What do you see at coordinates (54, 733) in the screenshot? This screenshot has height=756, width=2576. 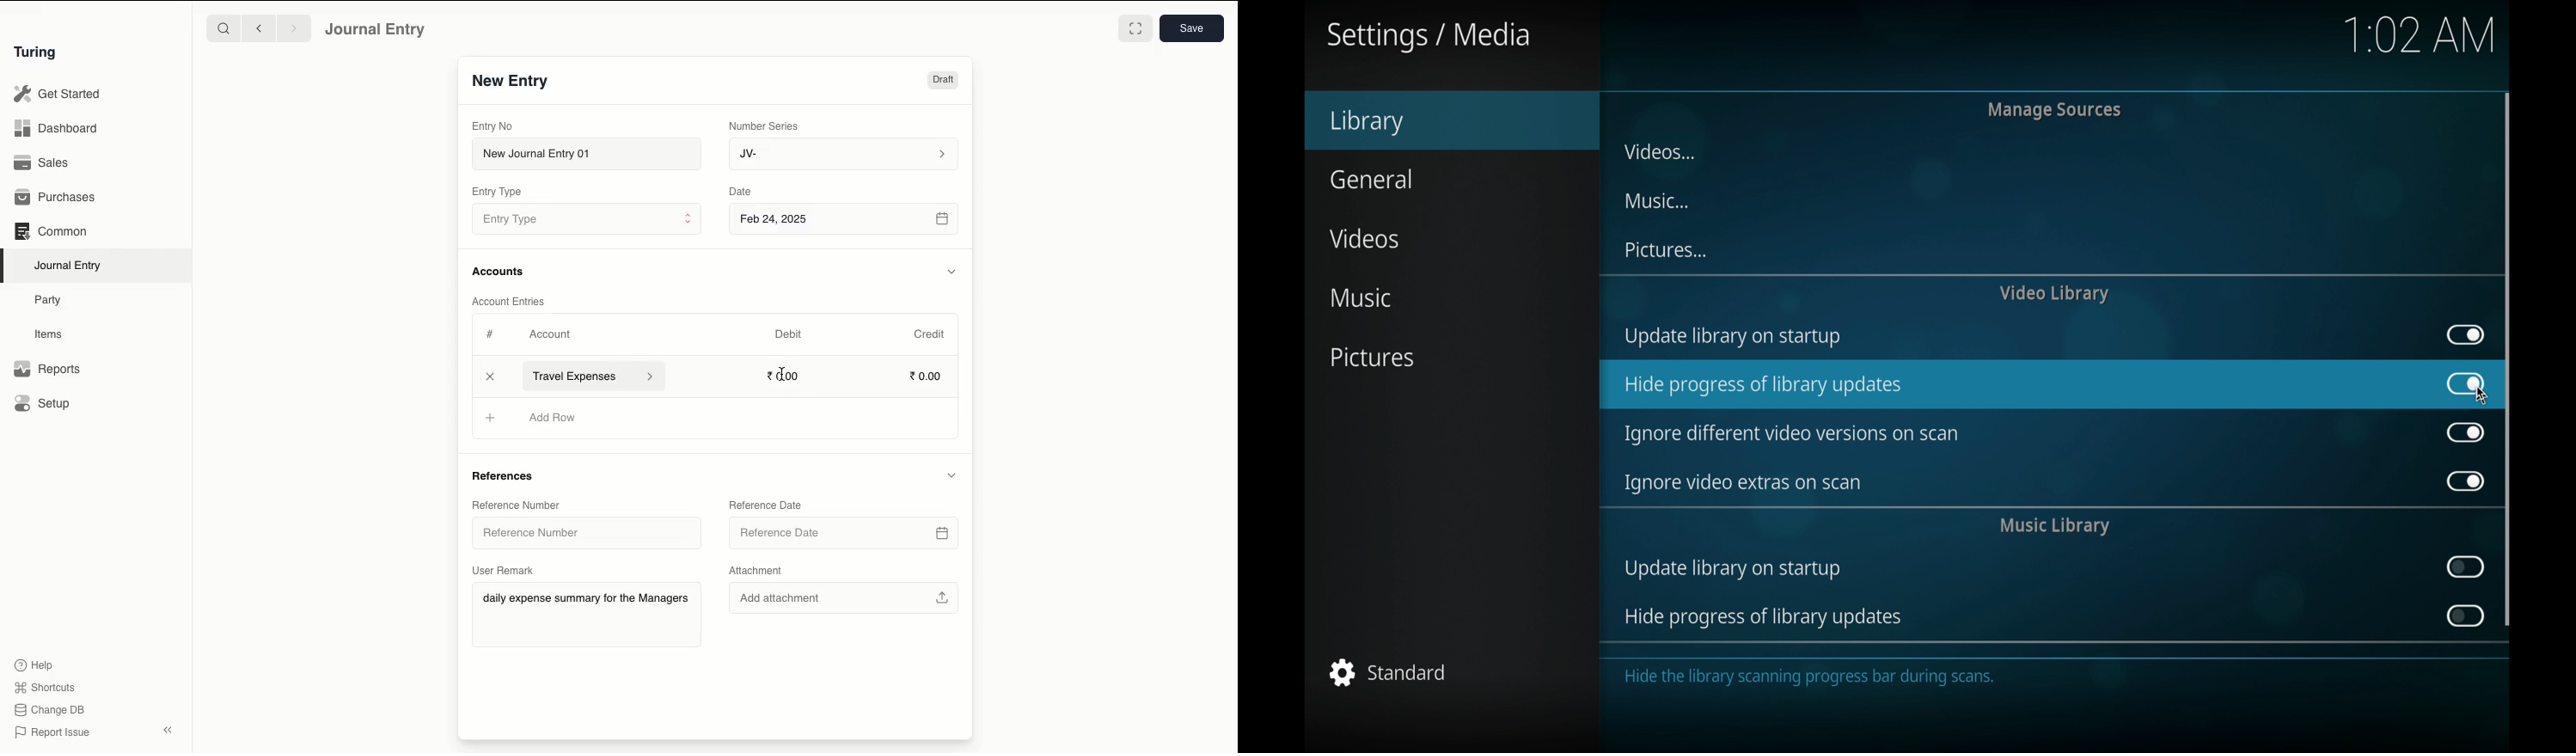 I see `Report Issue` at bounding box center [54, 733].